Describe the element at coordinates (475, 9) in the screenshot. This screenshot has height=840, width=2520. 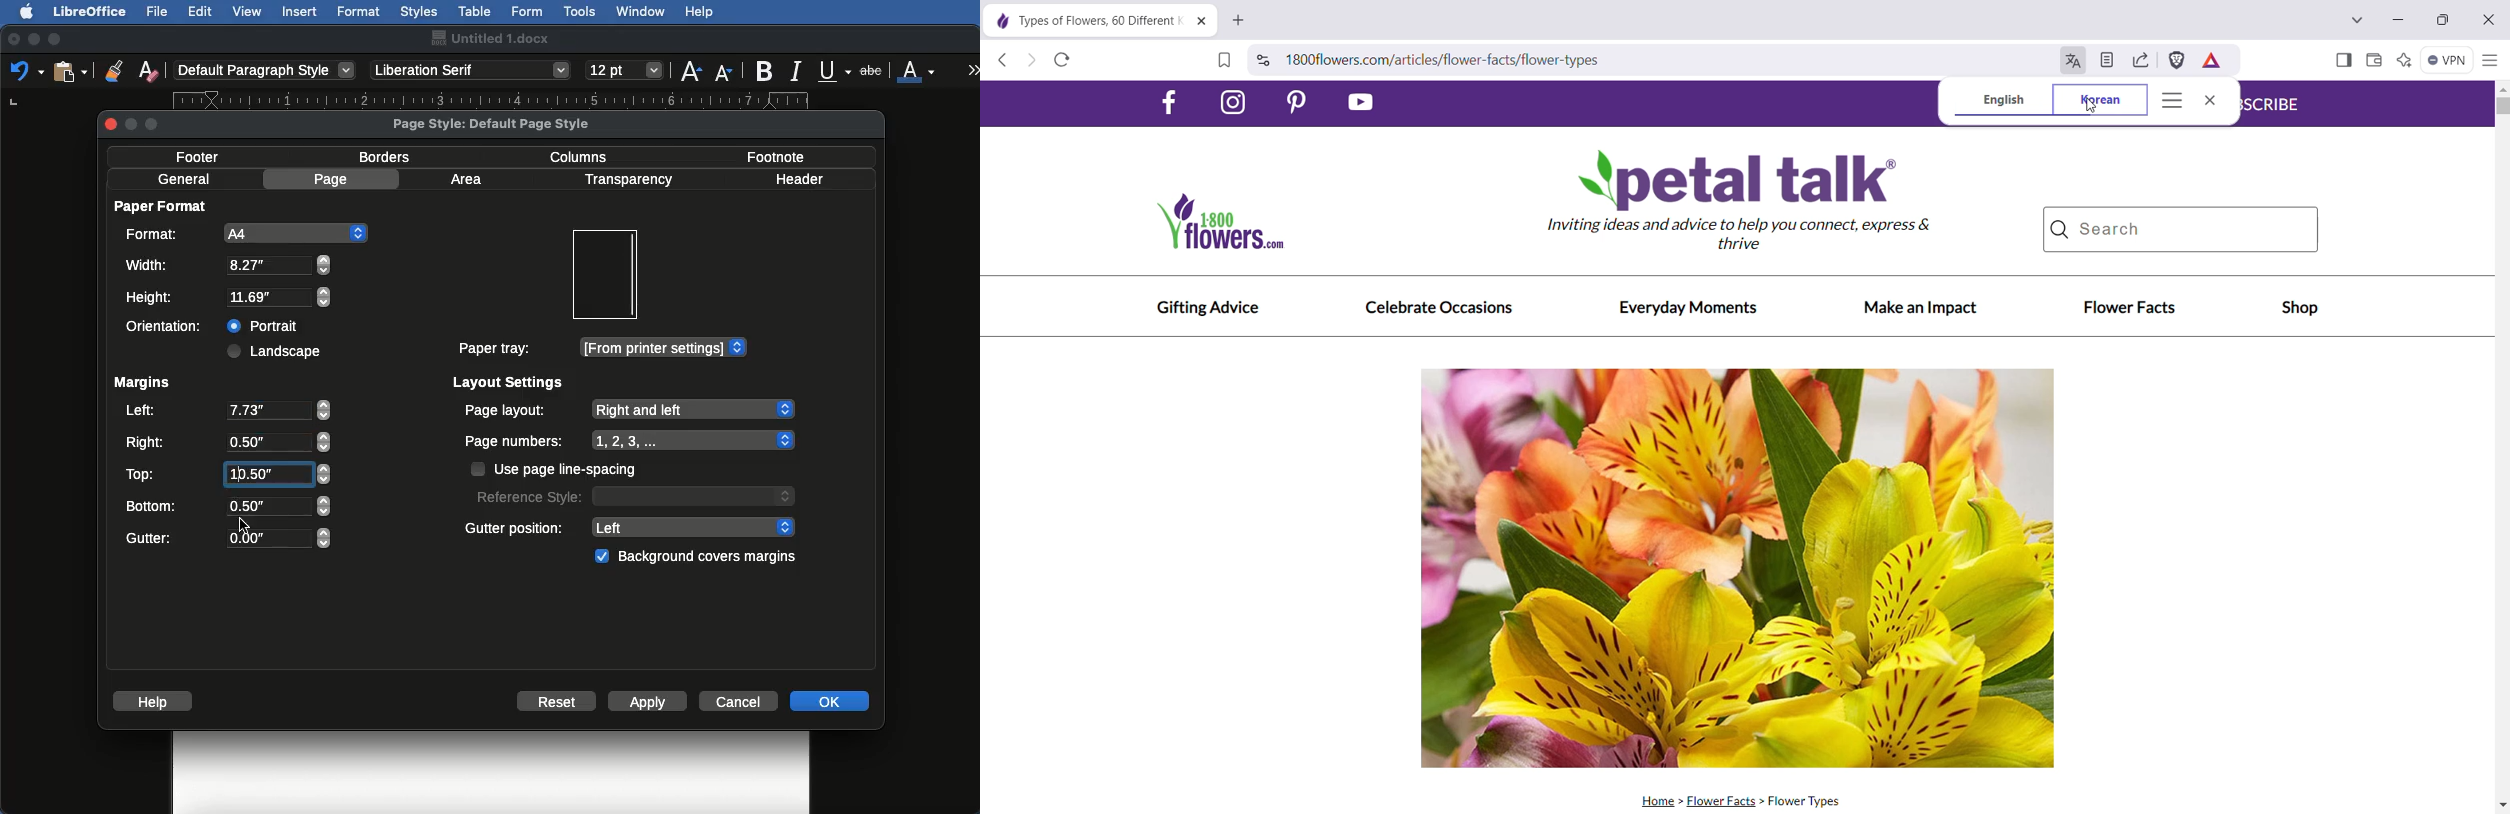
I see `Table` at that location.